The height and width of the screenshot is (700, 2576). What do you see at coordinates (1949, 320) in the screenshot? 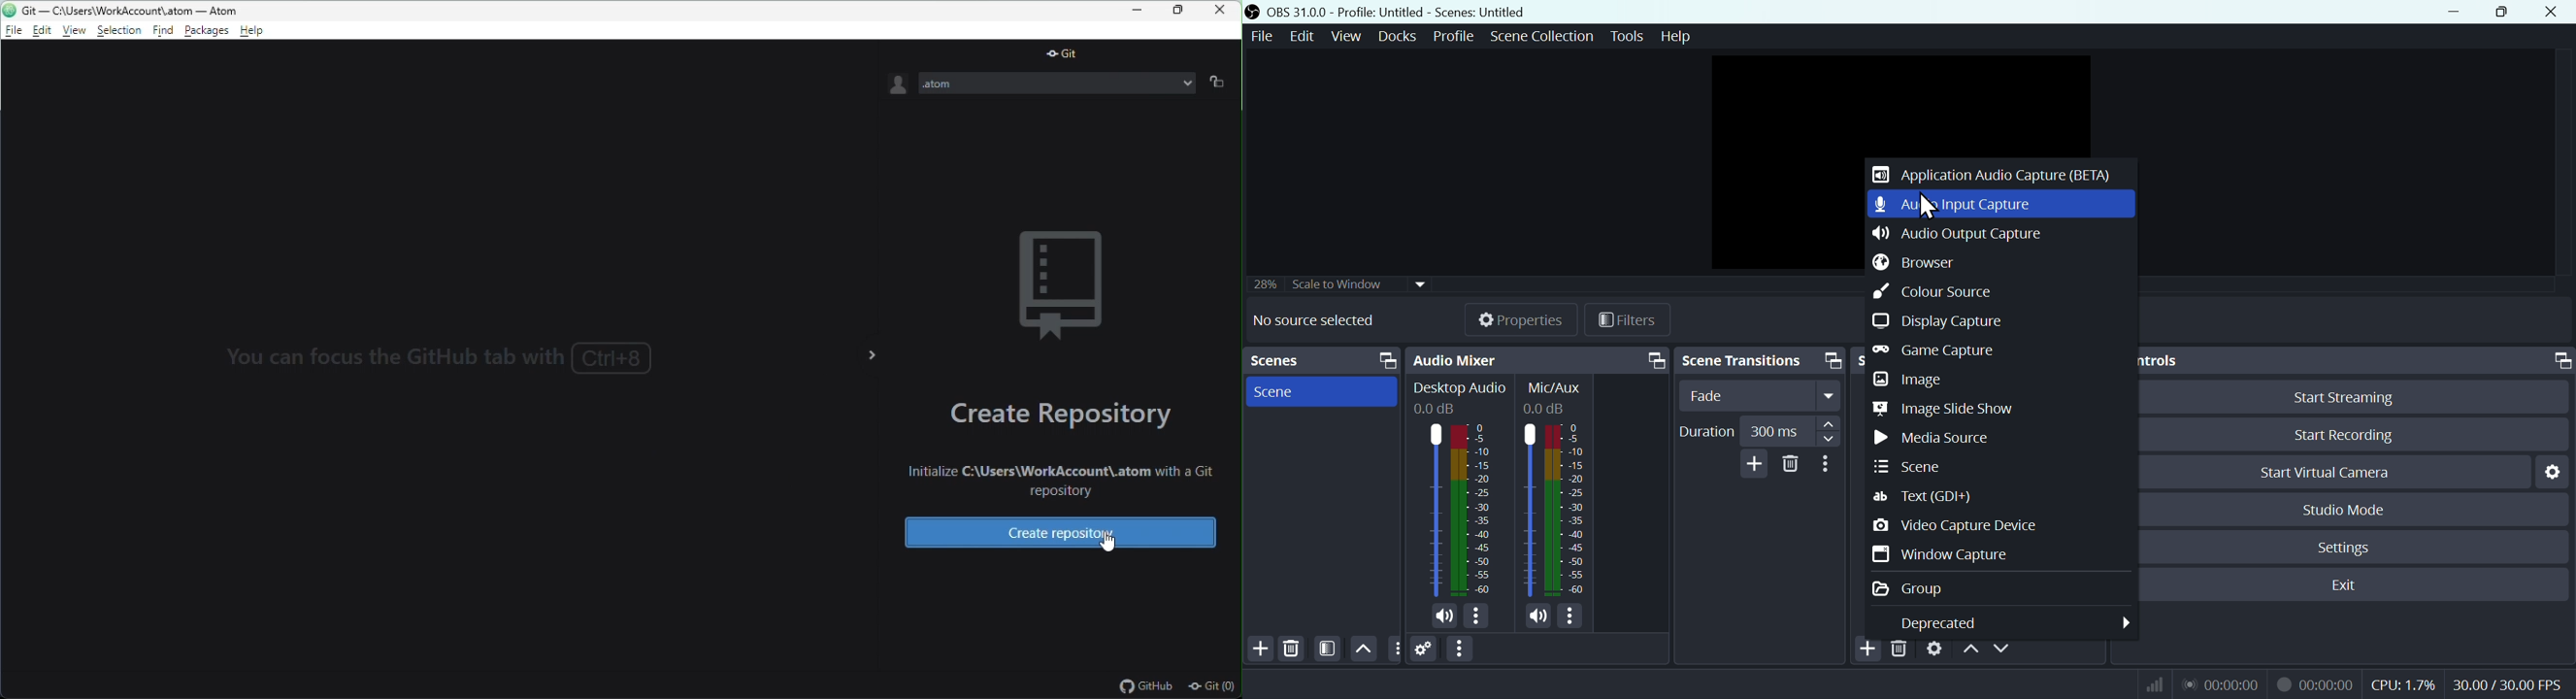
I see `Display capture` at bounding box center [1949, 320].